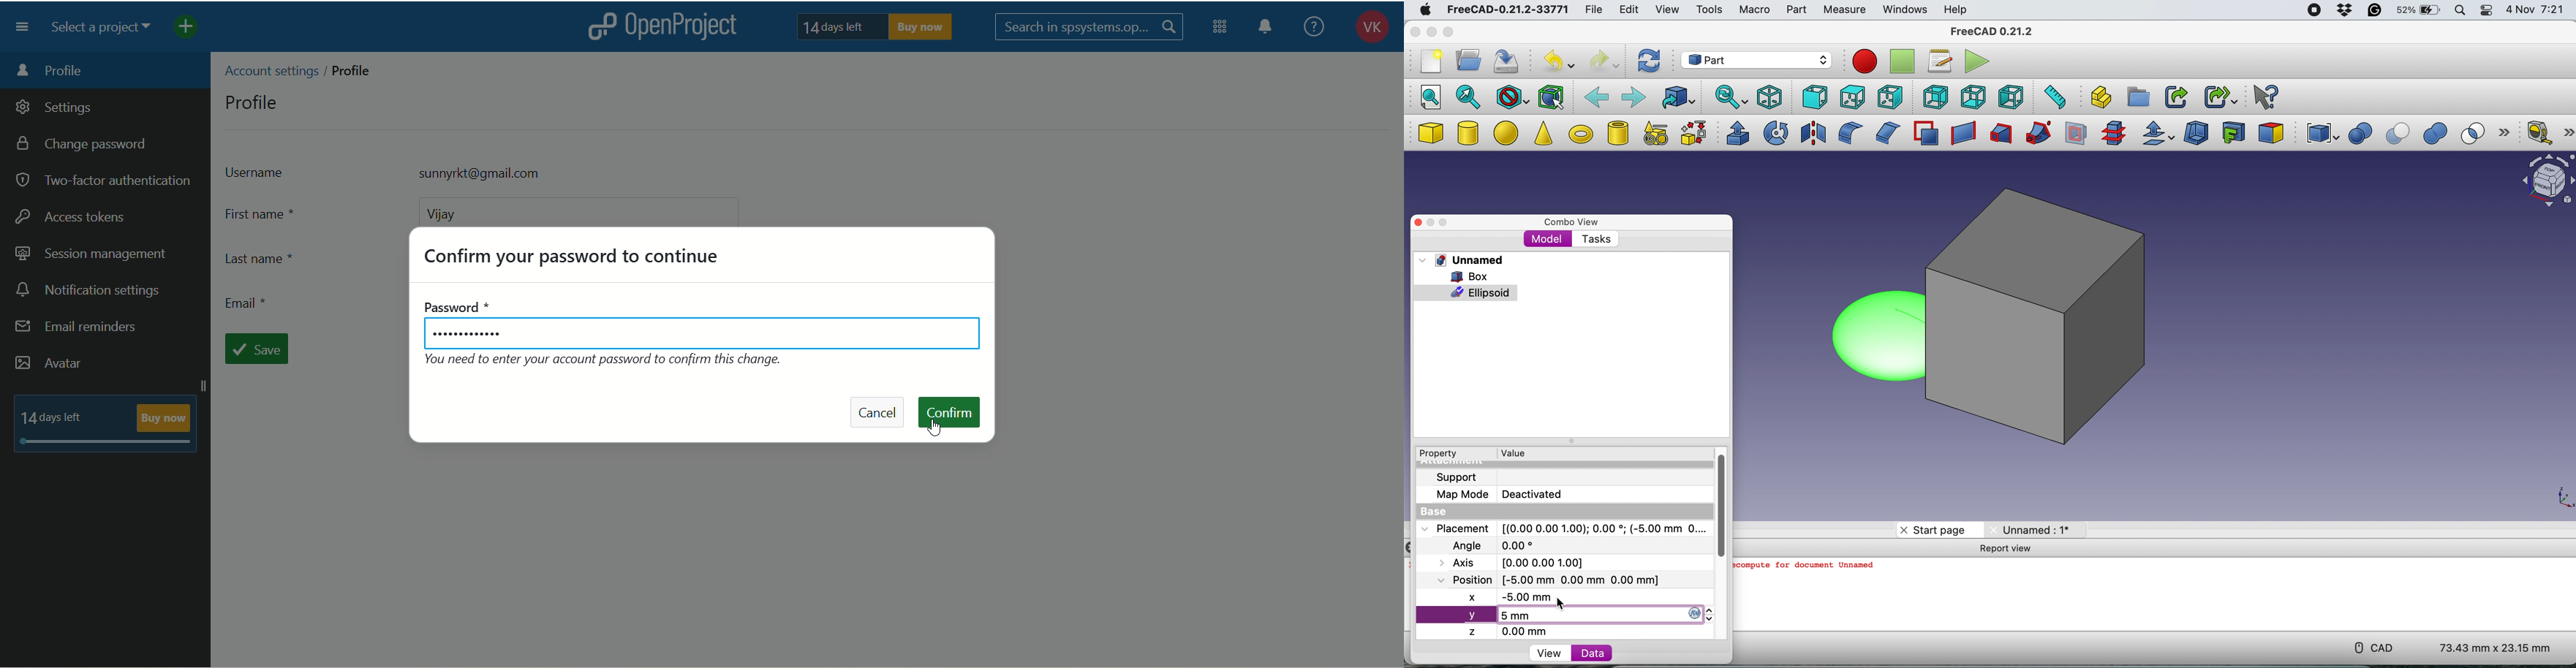 This screenshot has width=2576, height=672. What do you see at coordinates (2221, 95) in the screenshot?
I see `make sub link` at bounding box center [2221, 95].